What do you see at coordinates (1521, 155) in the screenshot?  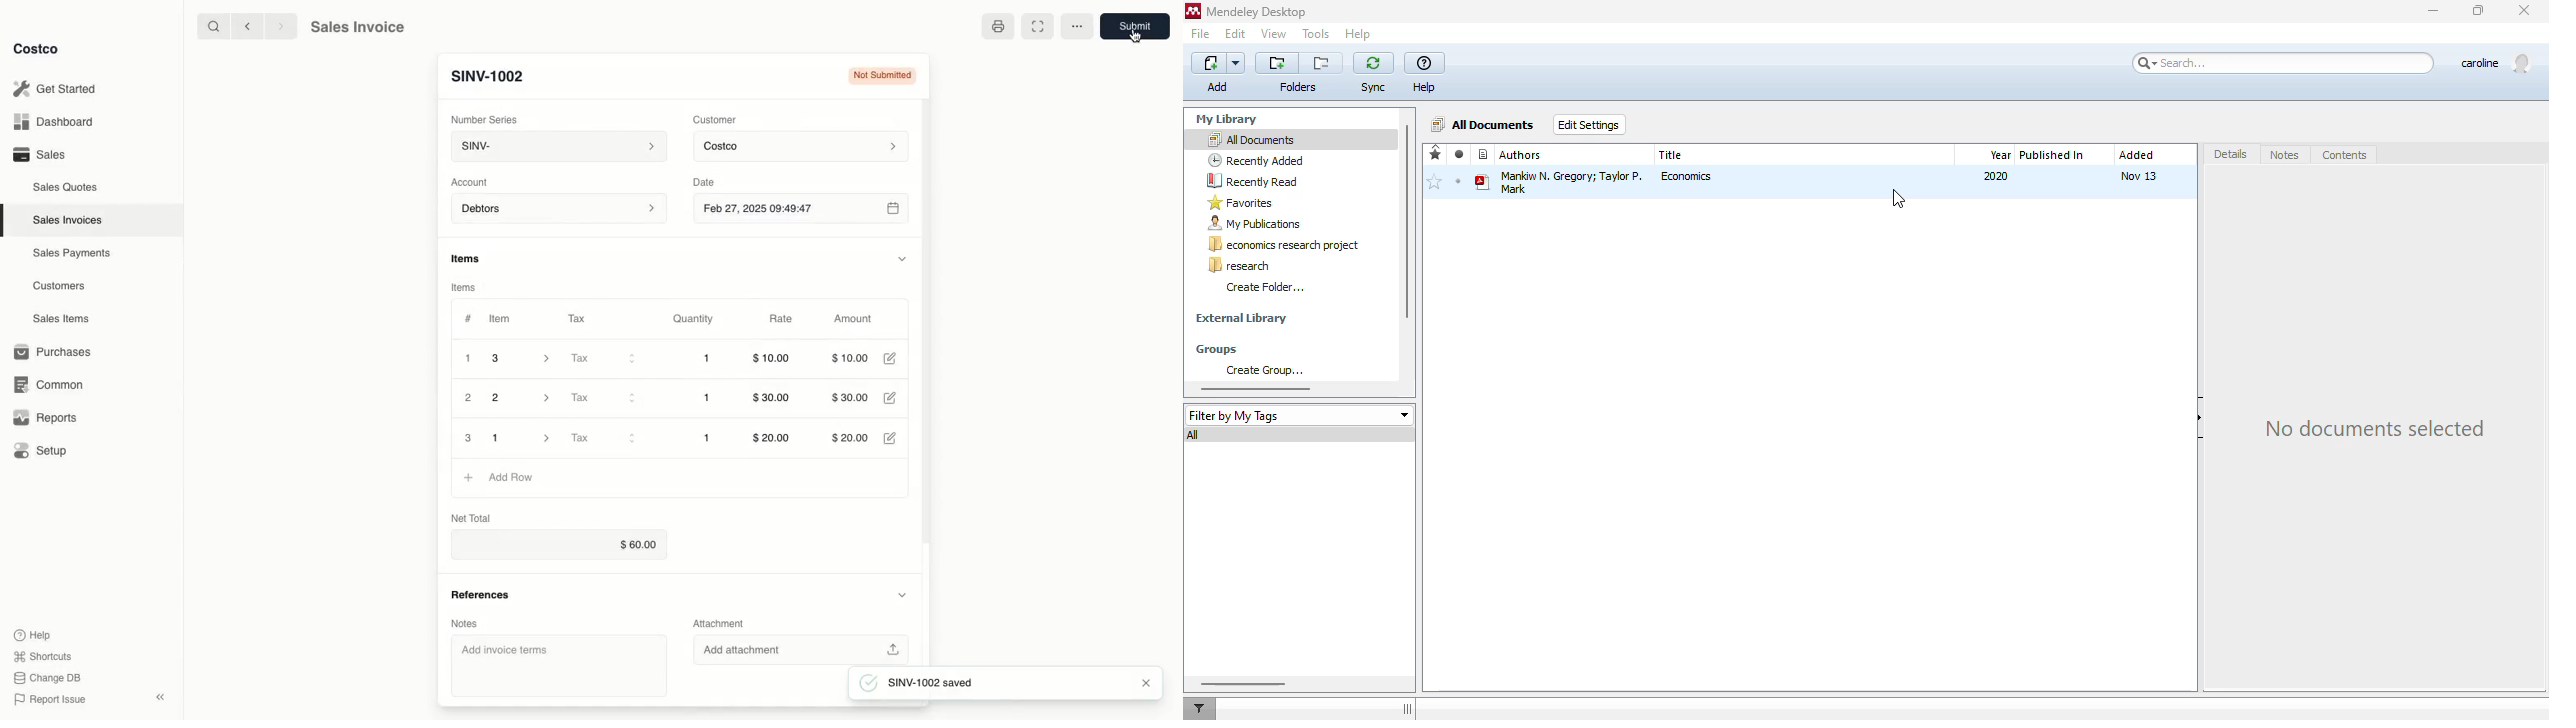 I see `authors` at bounding box center [1521, 155].